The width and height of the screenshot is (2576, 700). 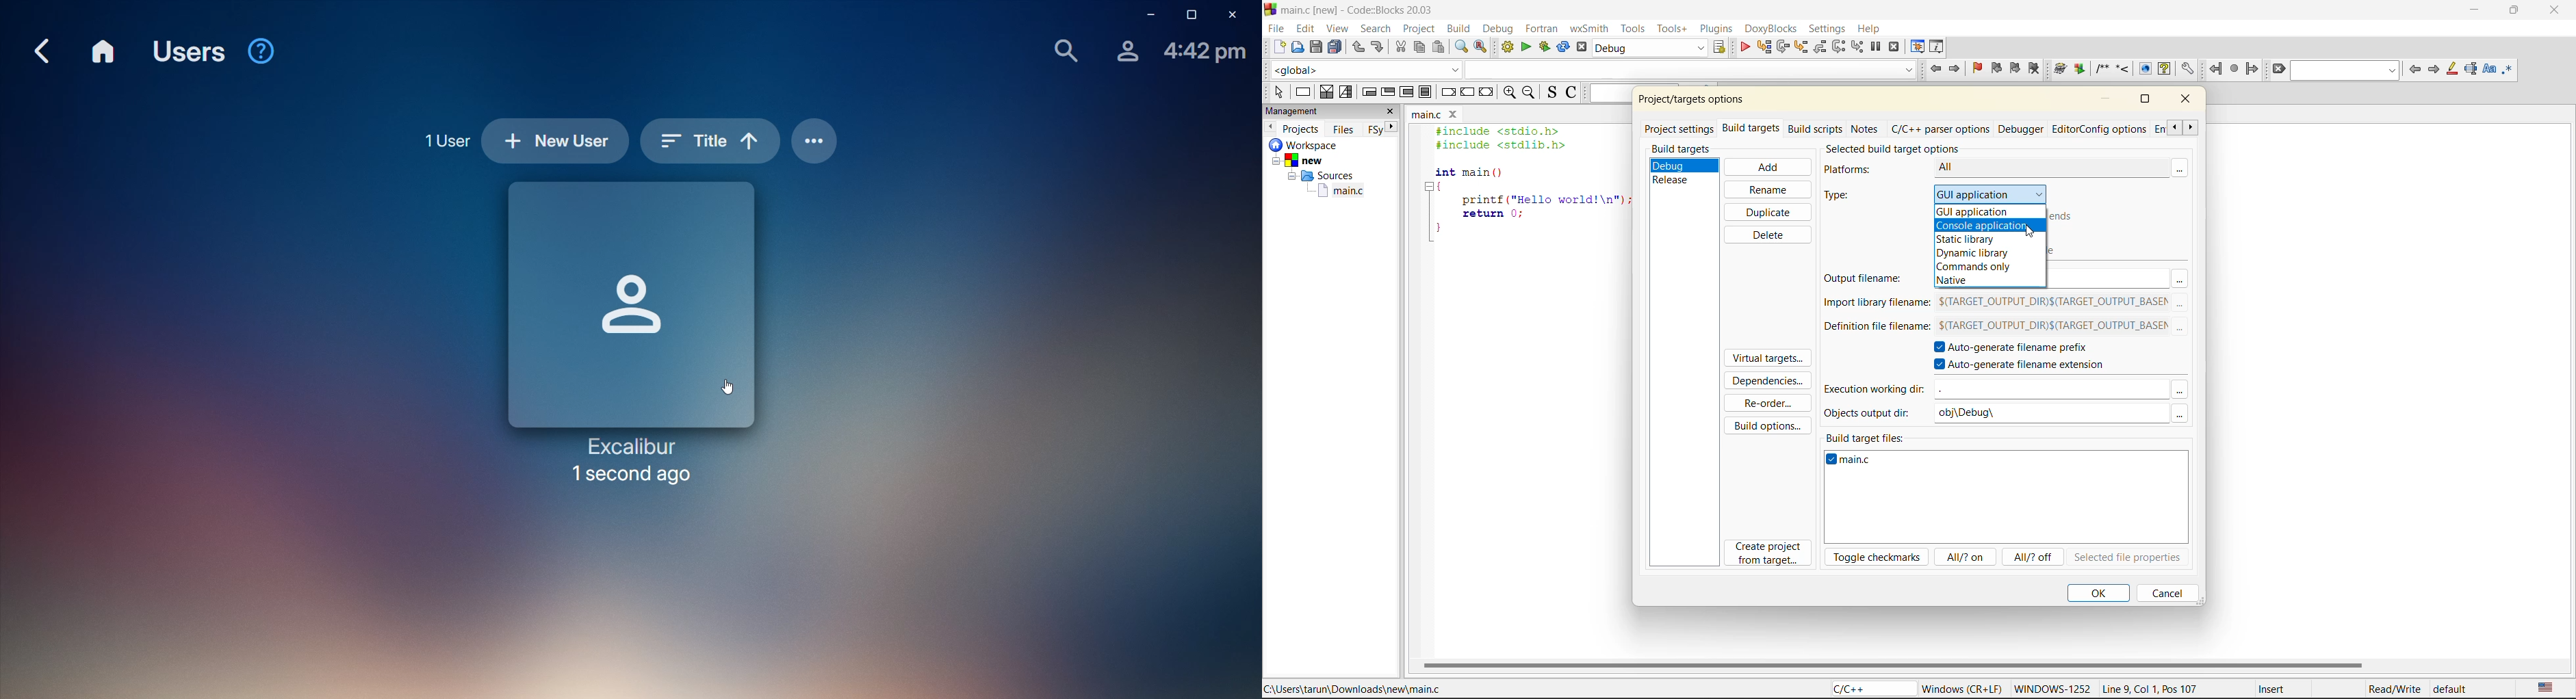 I want to click on add, so click(x=1766, y=167).